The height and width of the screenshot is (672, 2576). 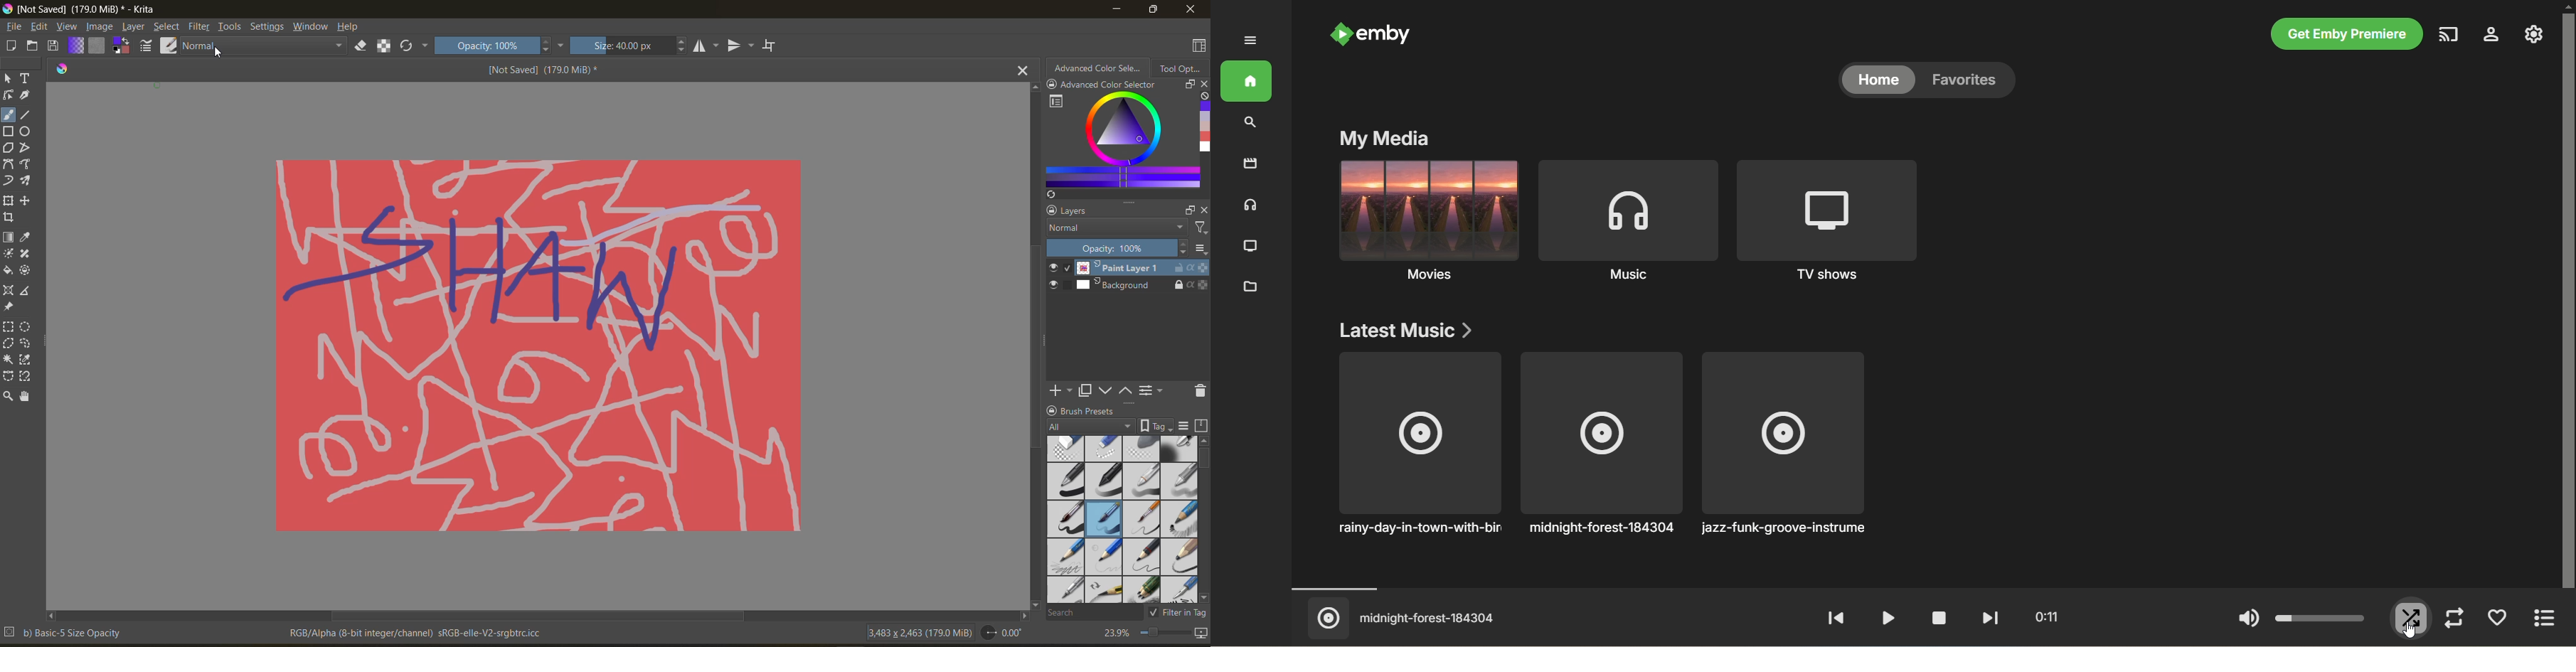 What do you see at coordinates (8, 359) in the screenshot?
I see `Contiguous selection tool` at bounding box center [8, 359].